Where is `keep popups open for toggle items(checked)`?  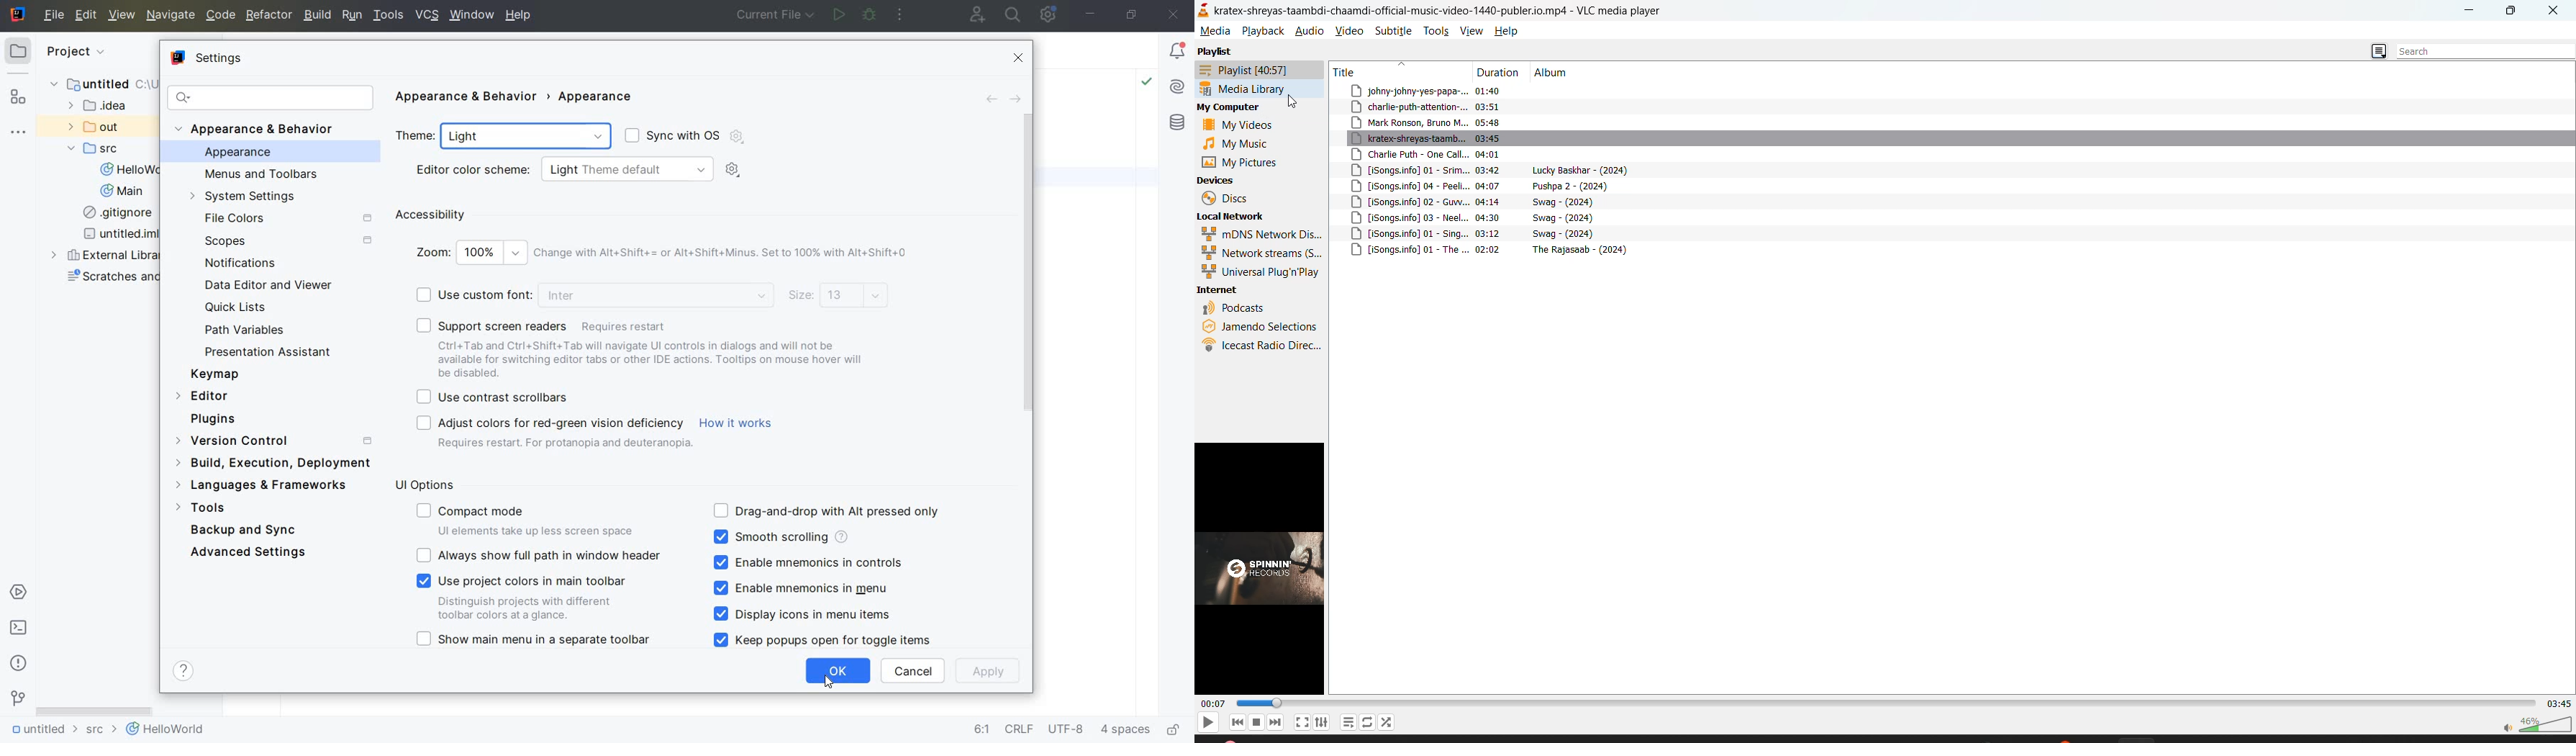 keep popups open for toggle items(checked) is located at coordinates (827, 640).